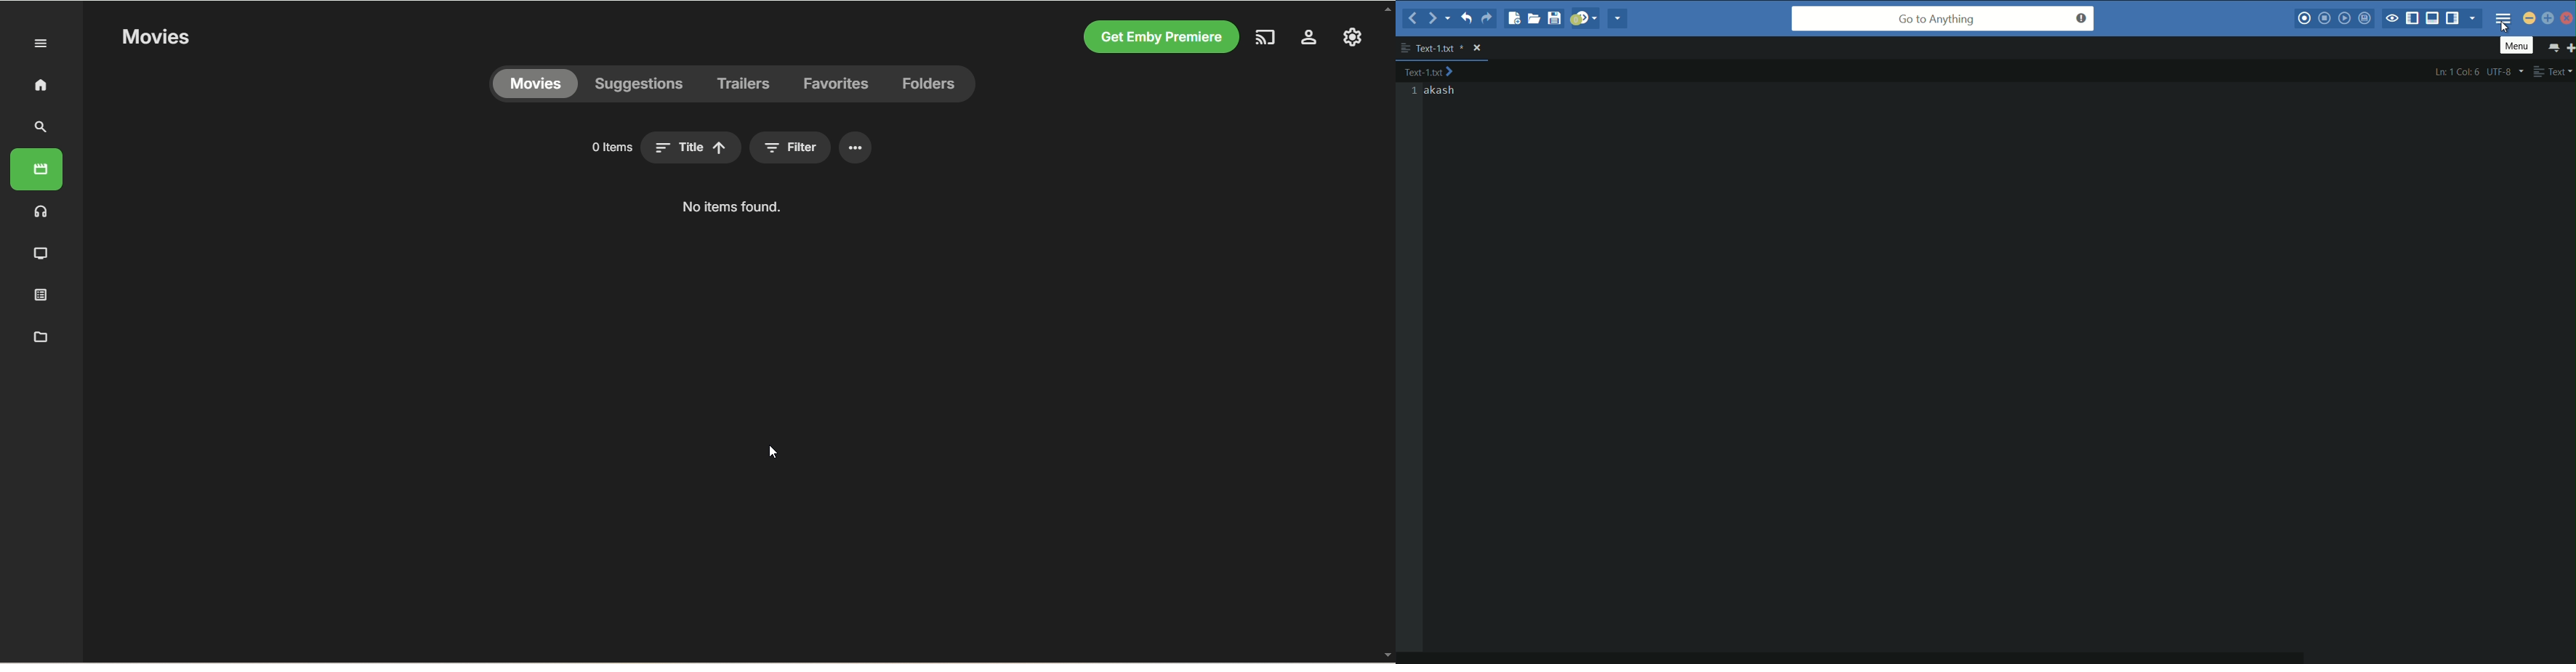 This screenshot has width=2576, height=672. I want to click on save macro to toolbox, so click(2366, 17).